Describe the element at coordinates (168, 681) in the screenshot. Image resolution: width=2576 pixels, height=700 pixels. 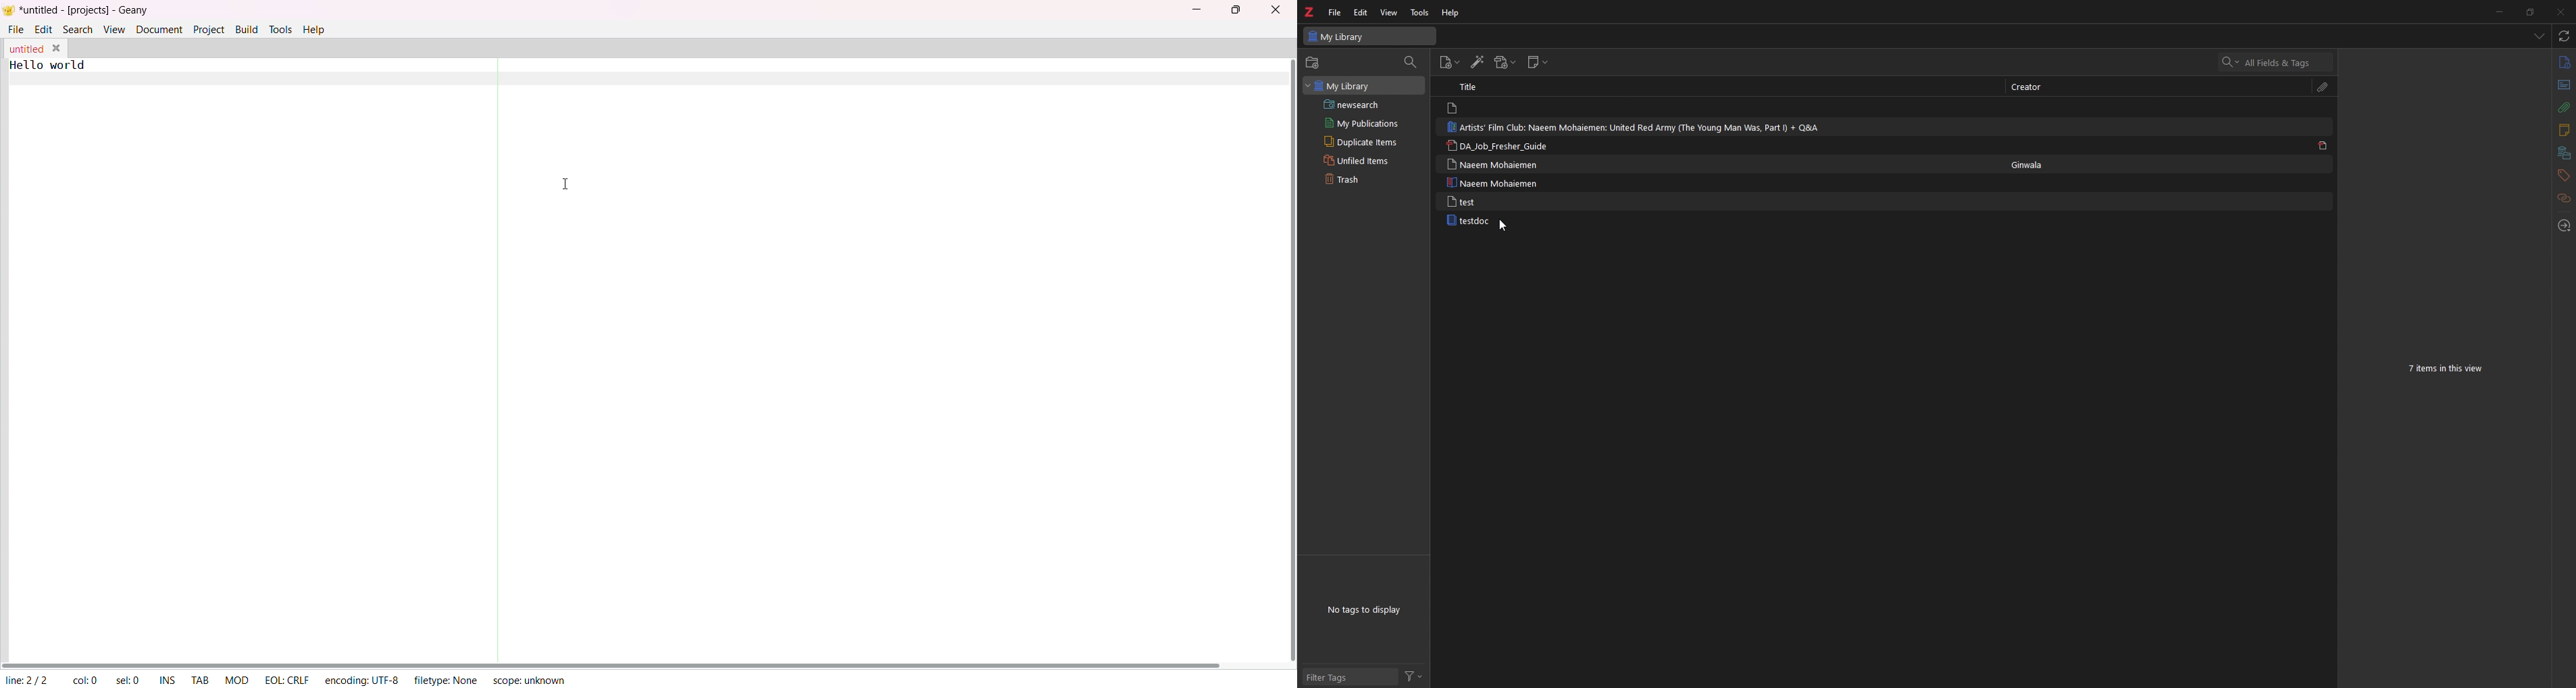
I see `ins` at that location.